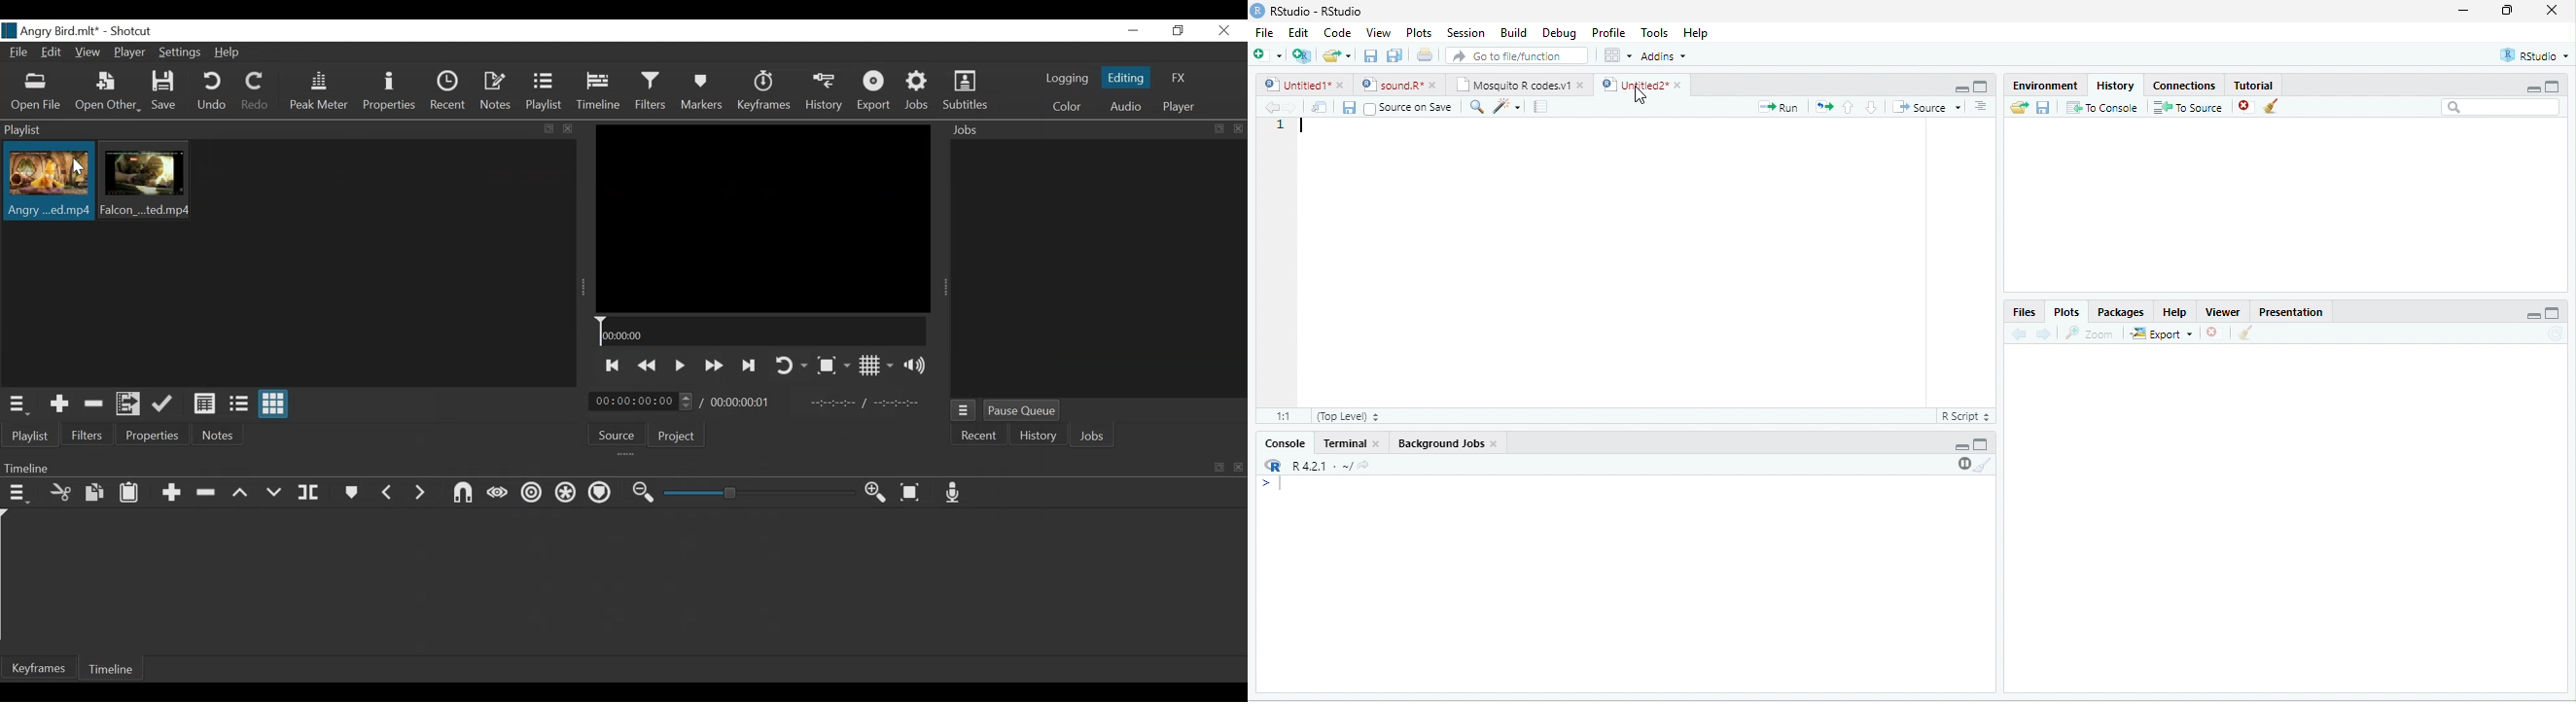 The image size is (2576, 728). What do you see at coordinates (1126, 78) in the screenshot?
I see `Editing` at bounding box center [1126, 78].